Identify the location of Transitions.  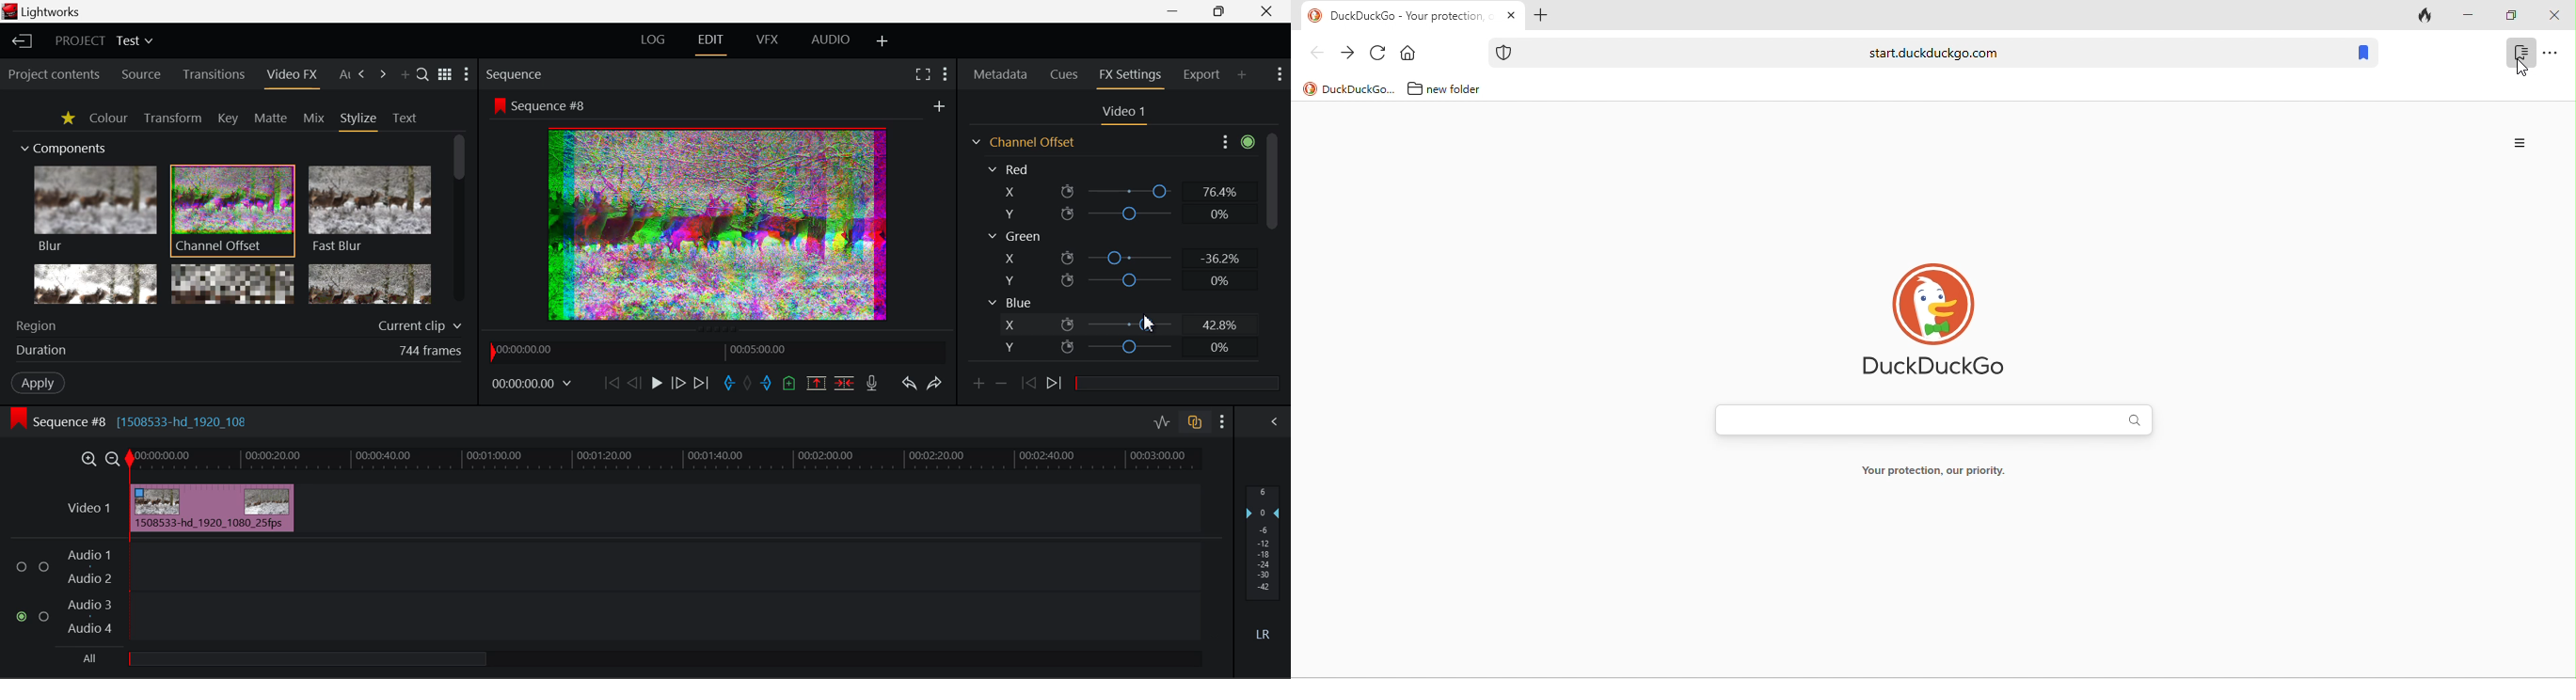
(213, 74).